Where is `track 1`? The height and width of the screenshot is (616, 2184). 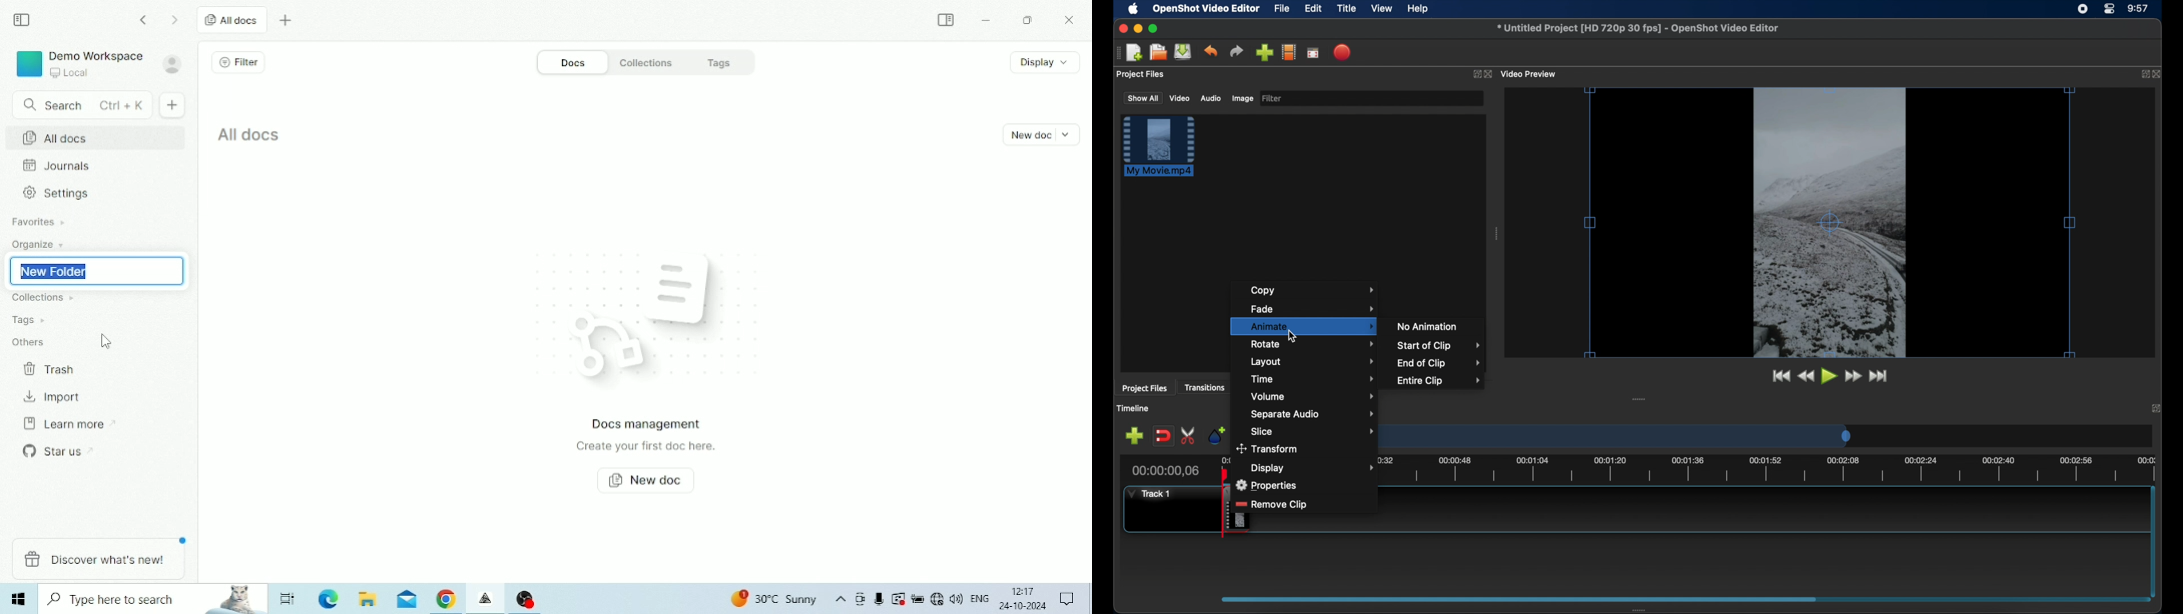 track 1 is located at coordinates (1152, 493).